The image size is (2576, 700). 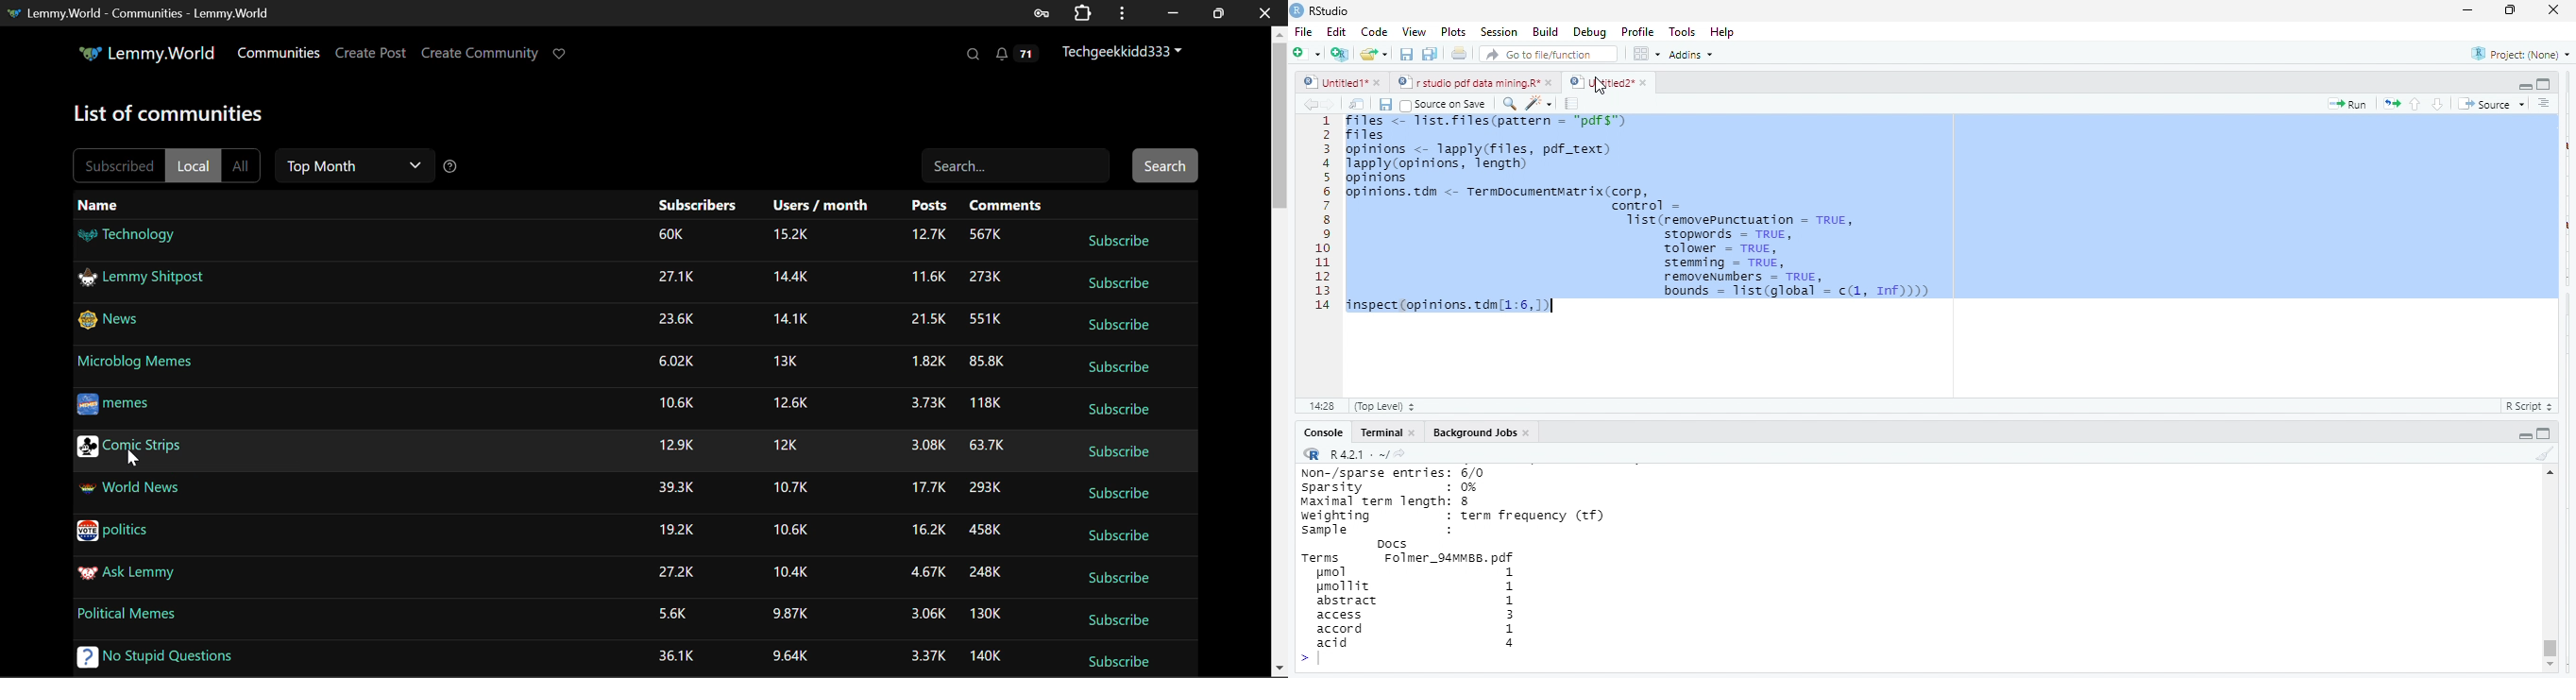 What do you see at coordinates (2467, 9) in the screenshot?
I see `minimize` at bounding box center [2467, 9].